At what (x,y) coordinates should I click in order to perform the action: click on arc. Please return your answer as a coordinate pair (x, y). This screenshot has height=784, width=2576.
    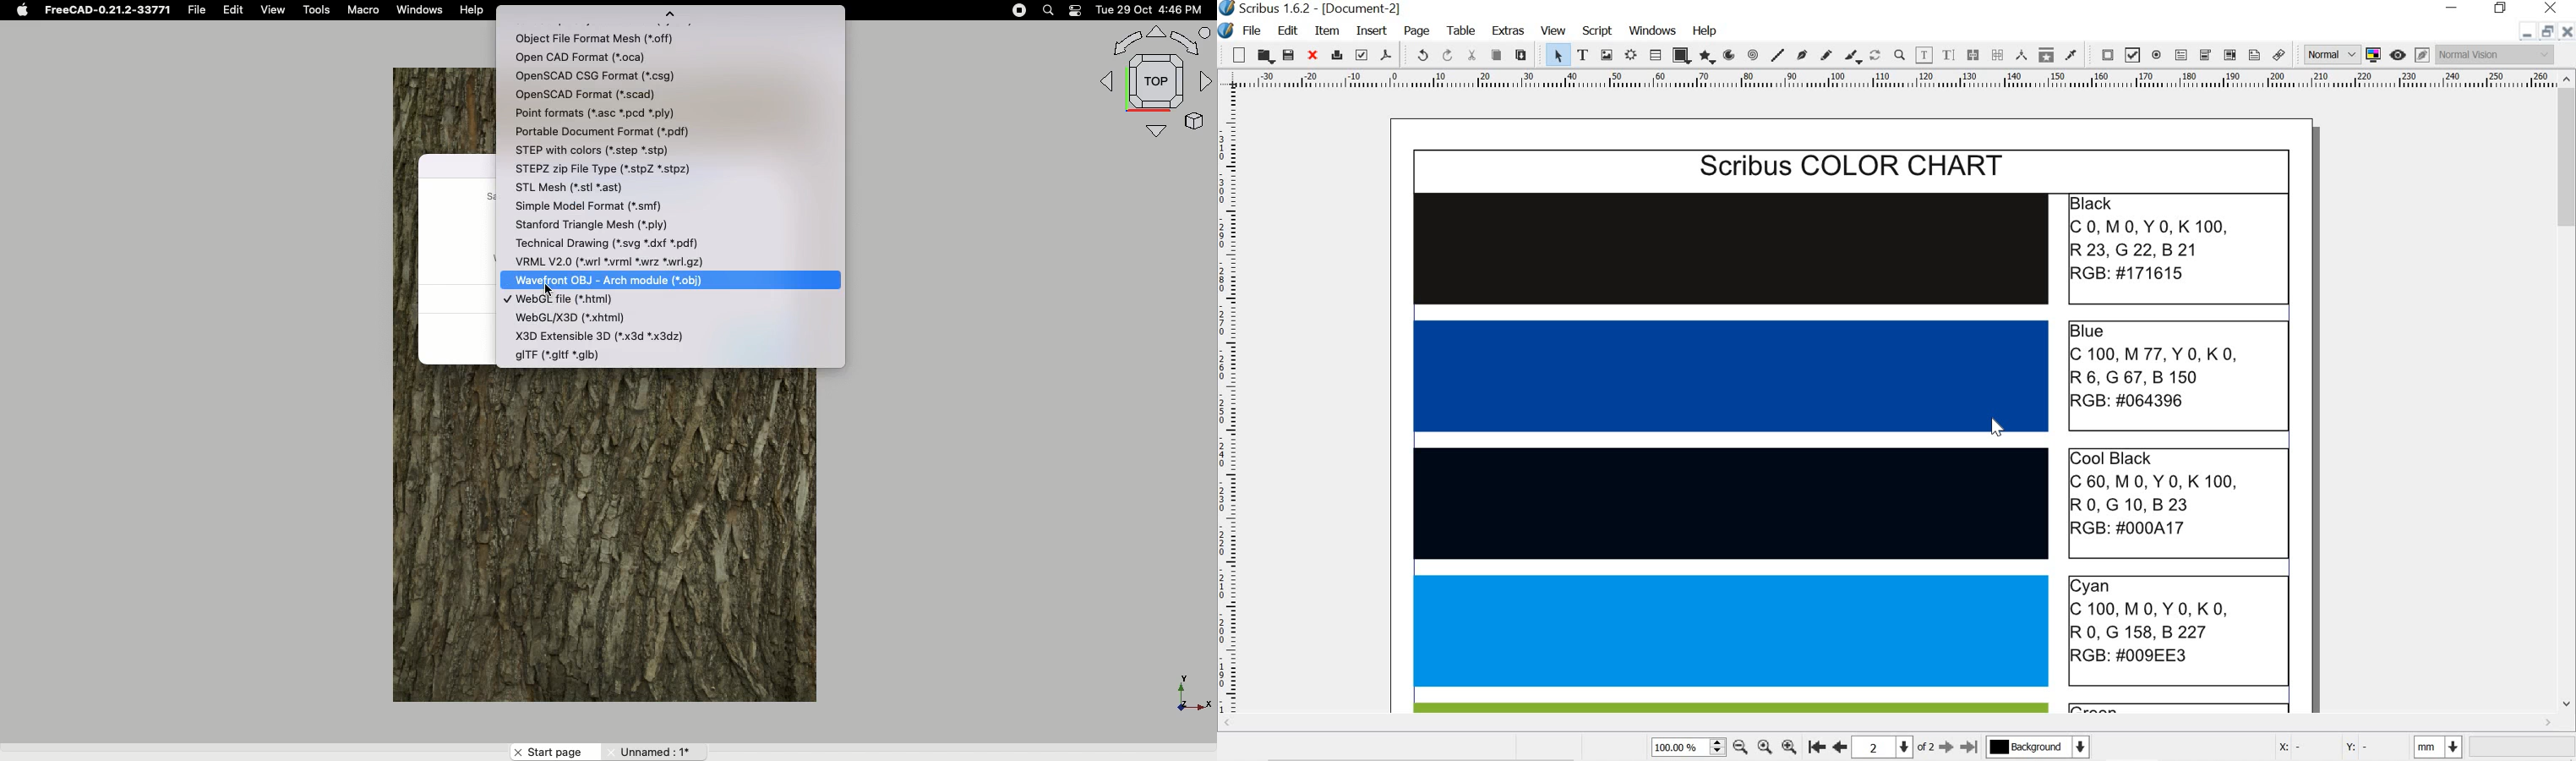
    Looking at the image, I should click on (1731, 55).